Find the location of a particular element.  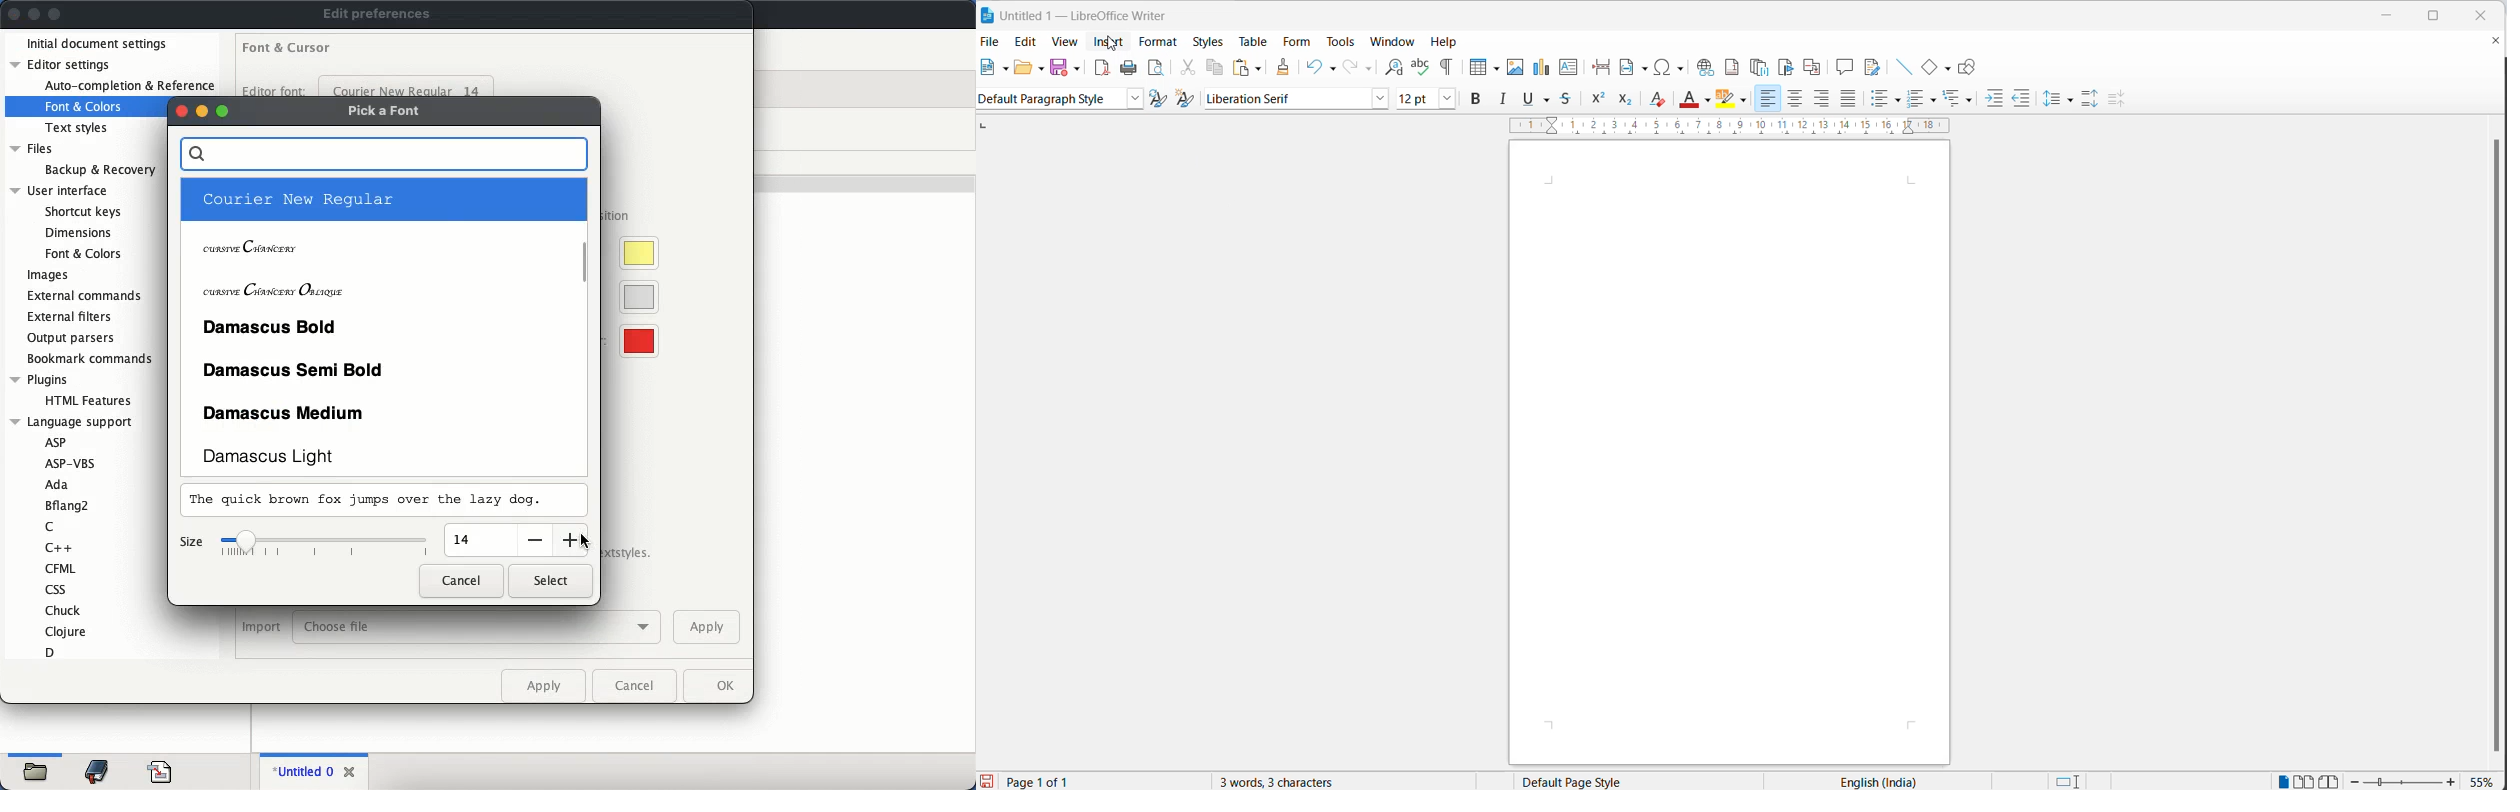

files is located at coordinates (34, 150).